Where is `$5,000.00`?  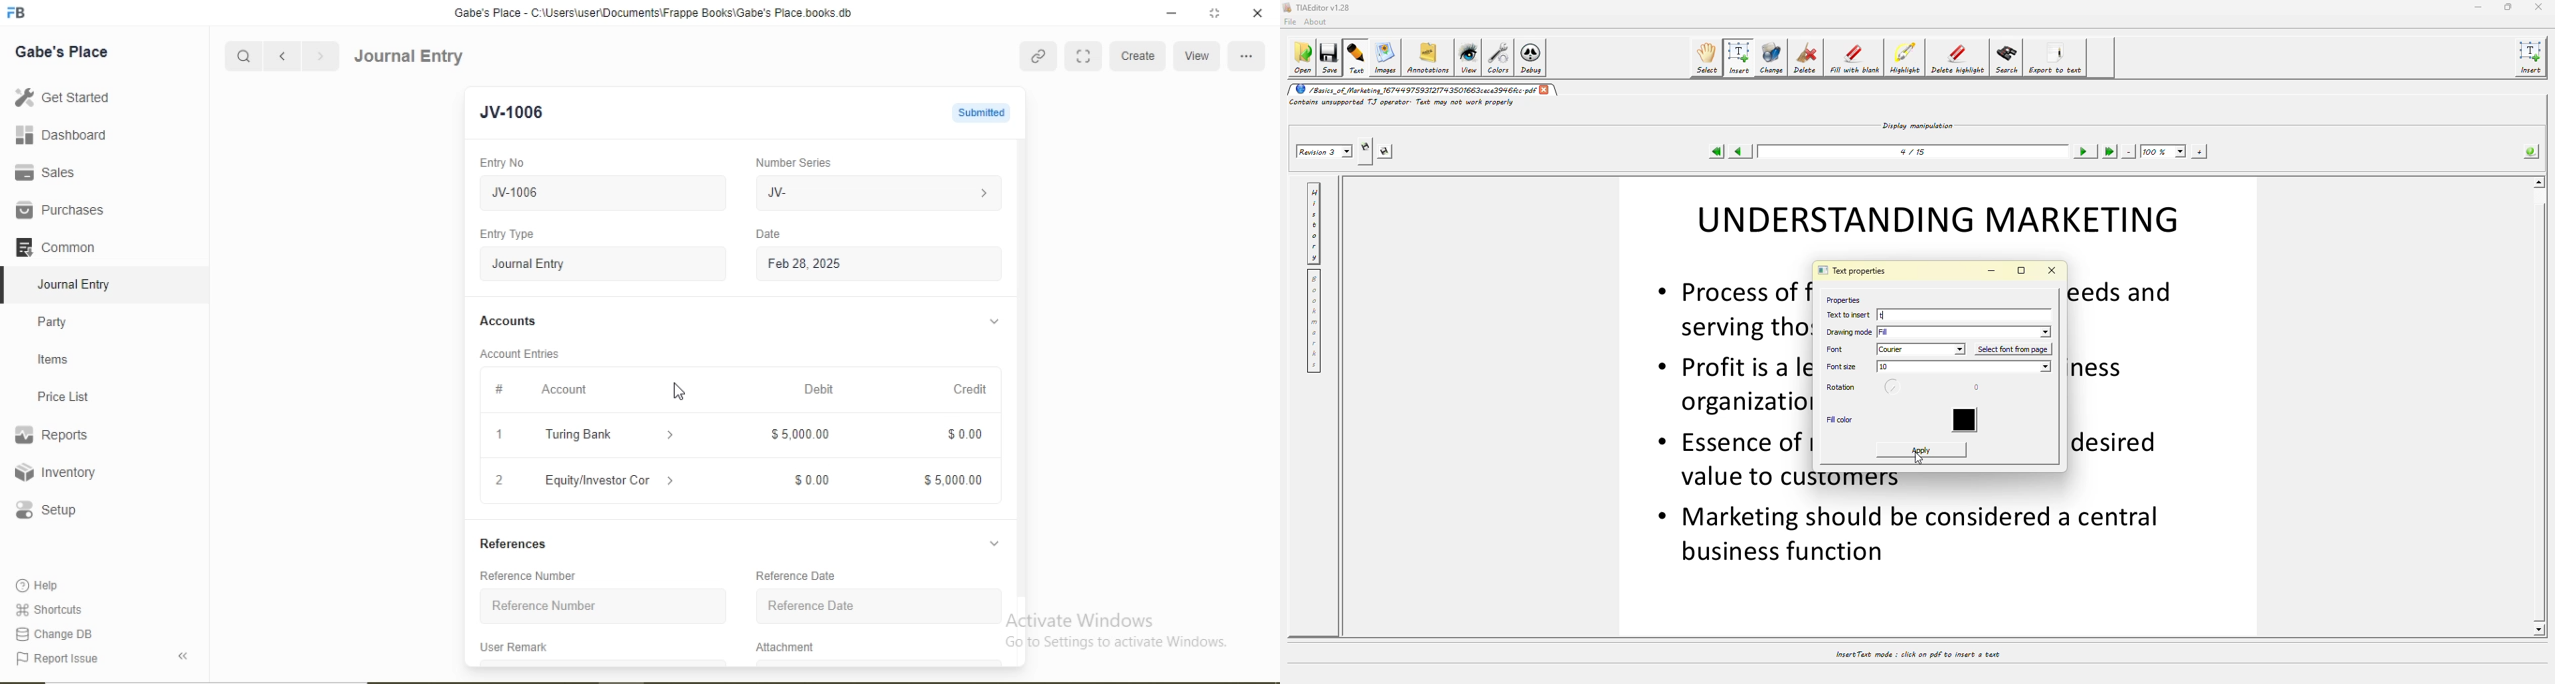 $5,000.00 is located at coordinates (800, 433).